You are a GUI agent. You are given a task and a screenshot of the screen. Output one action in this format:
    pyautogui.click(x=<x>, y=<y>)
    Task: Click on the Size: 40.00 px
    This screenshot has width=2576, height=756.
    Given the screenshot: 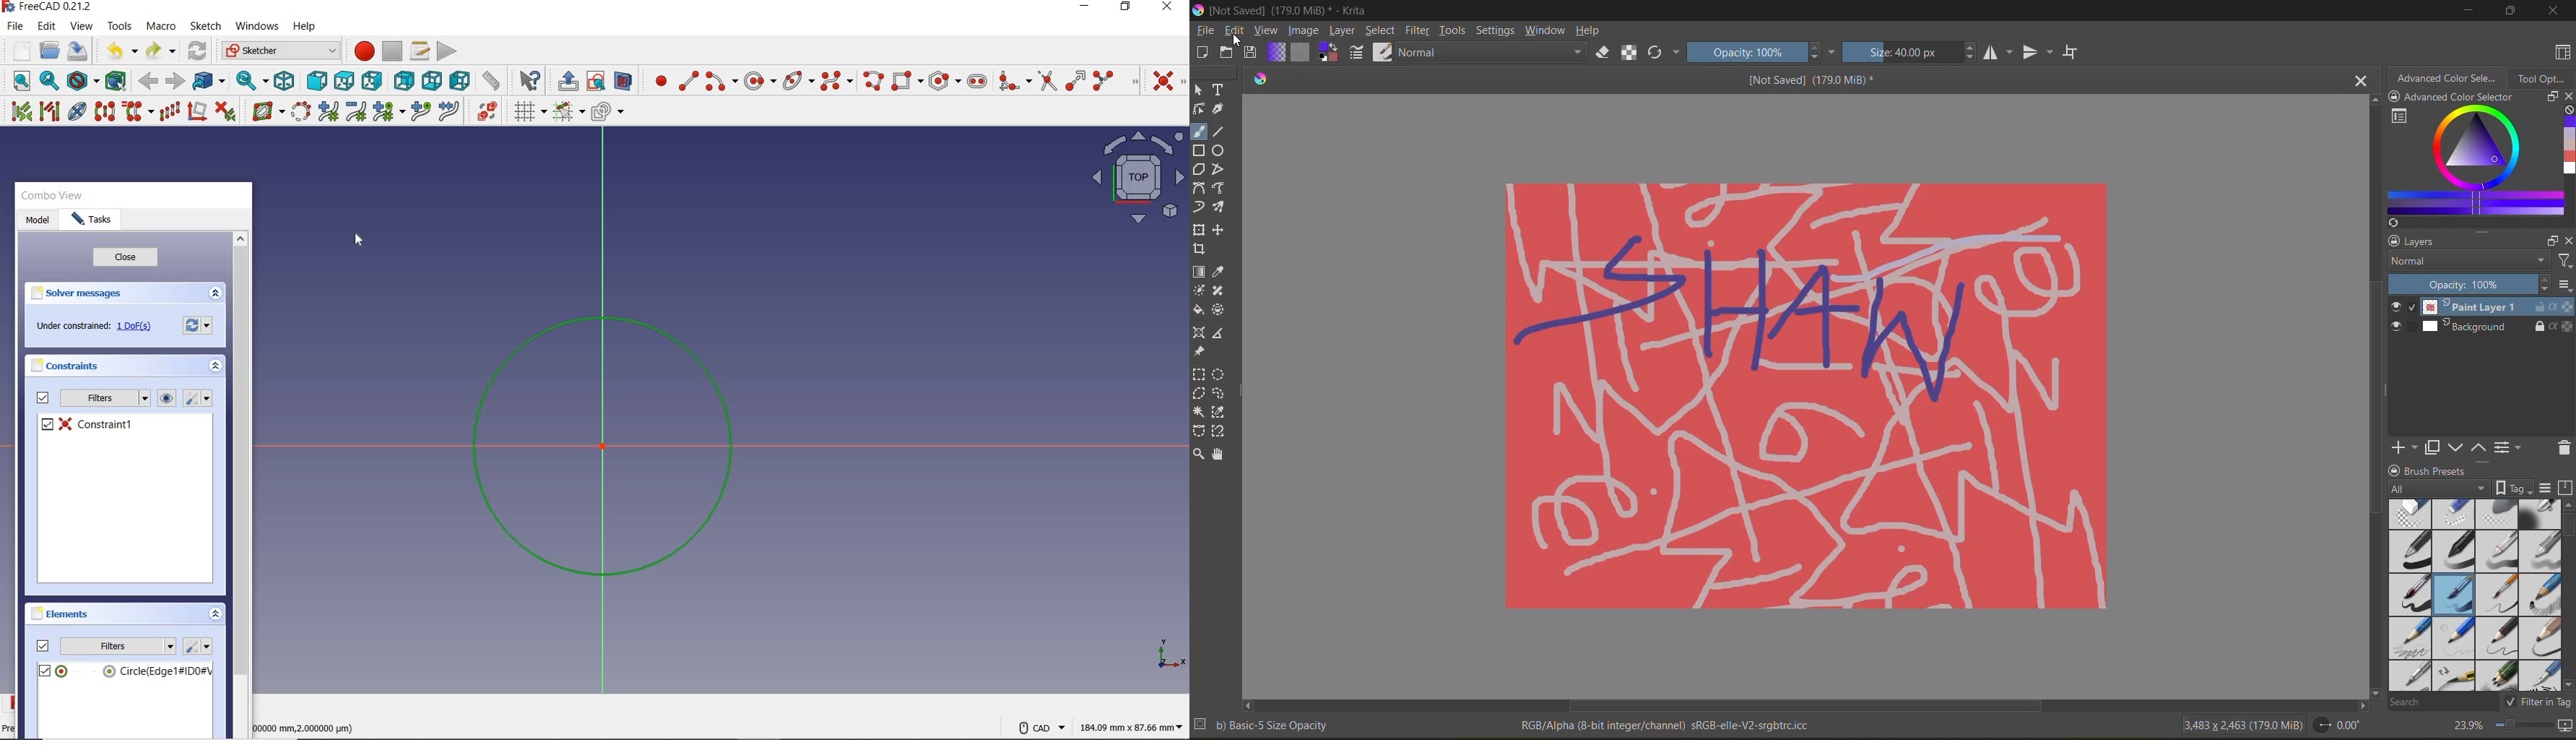 What is the action you would take?
    pyautogui.click(x=1909, y=53)
    